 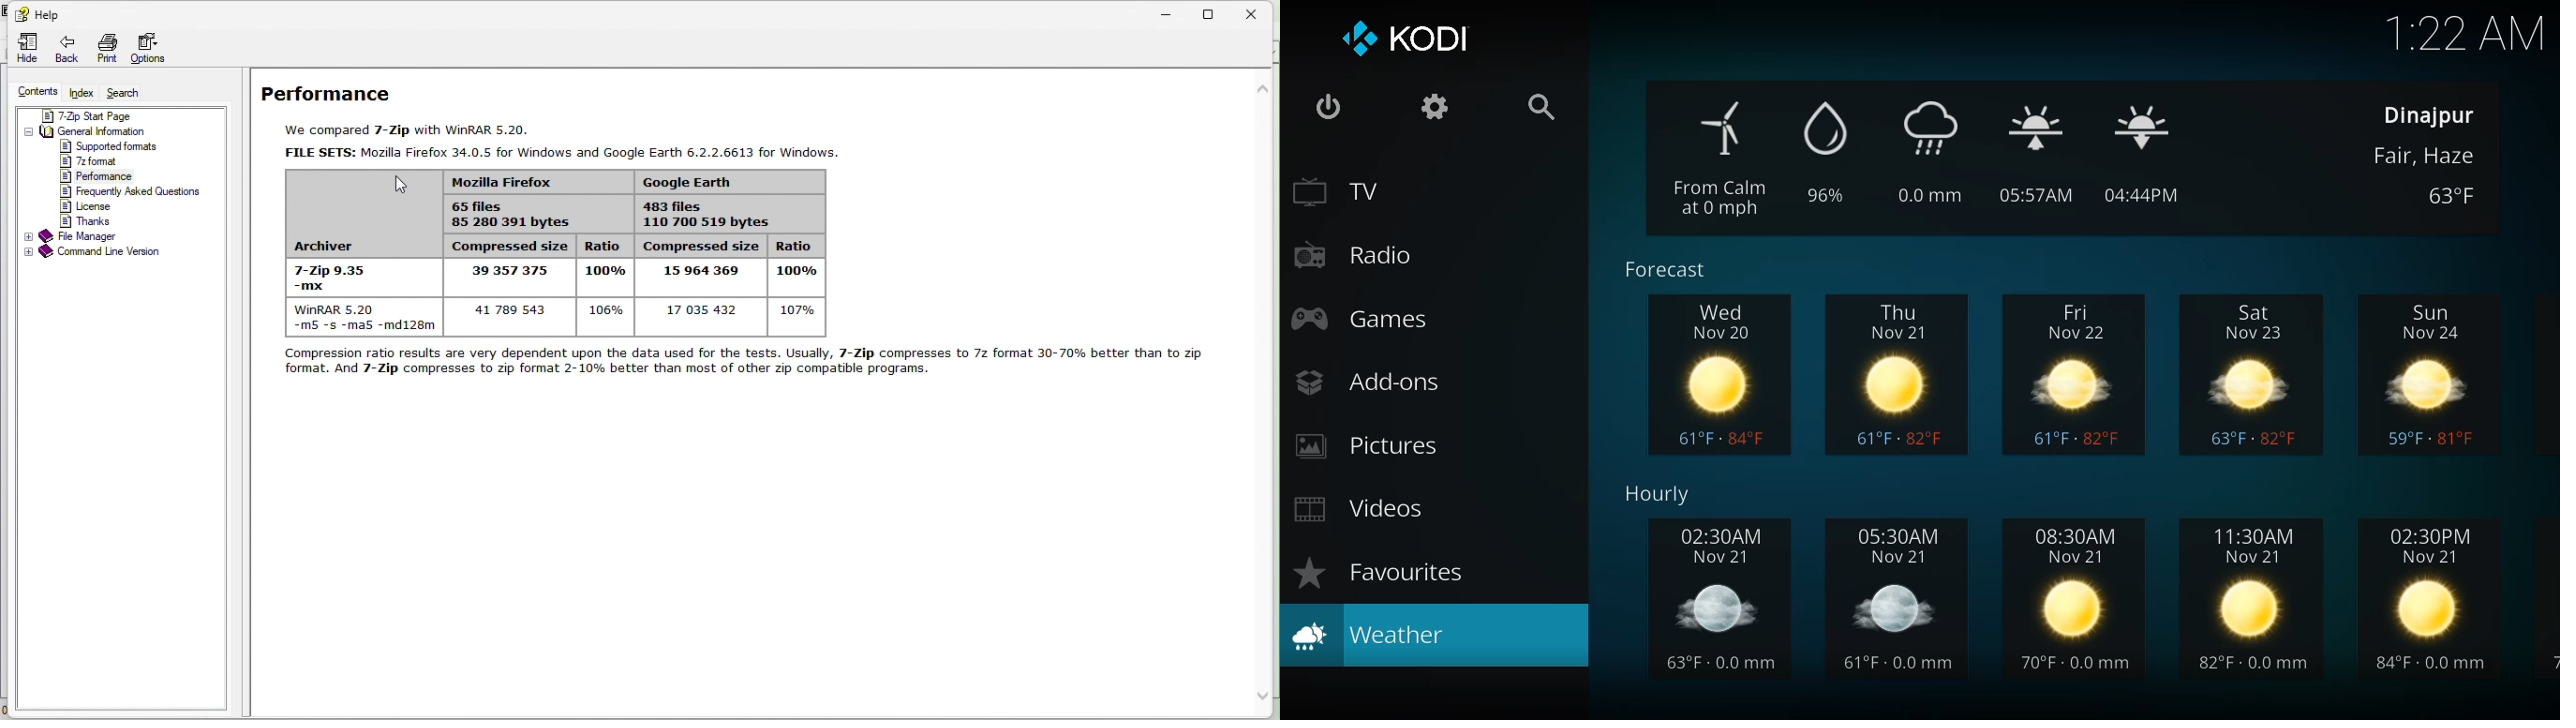 What do you see at coordinates (105, 46) in the screenshot?
I see `Print` at bounding box center [105, 46].